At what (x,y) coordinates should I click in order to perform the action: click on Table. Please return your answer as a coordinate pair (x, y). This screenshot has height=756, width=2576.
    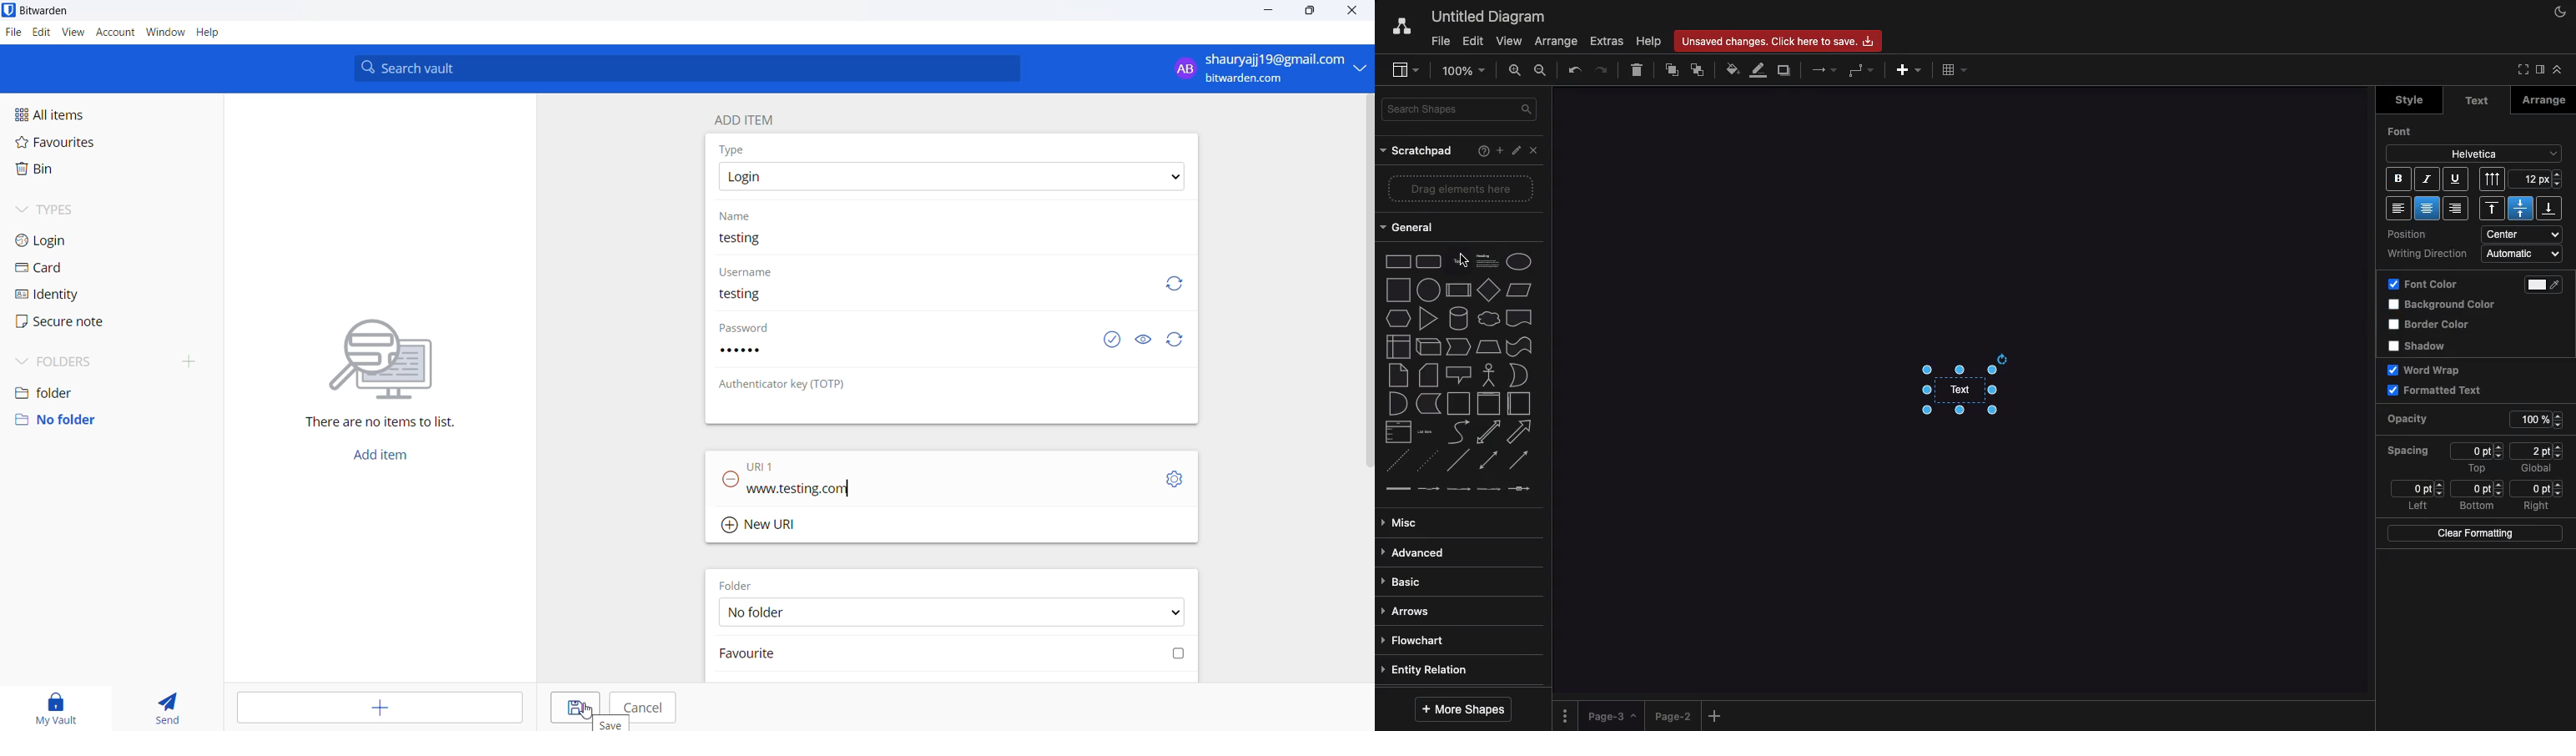
    Looking at the image, I should click on (1955, 69).